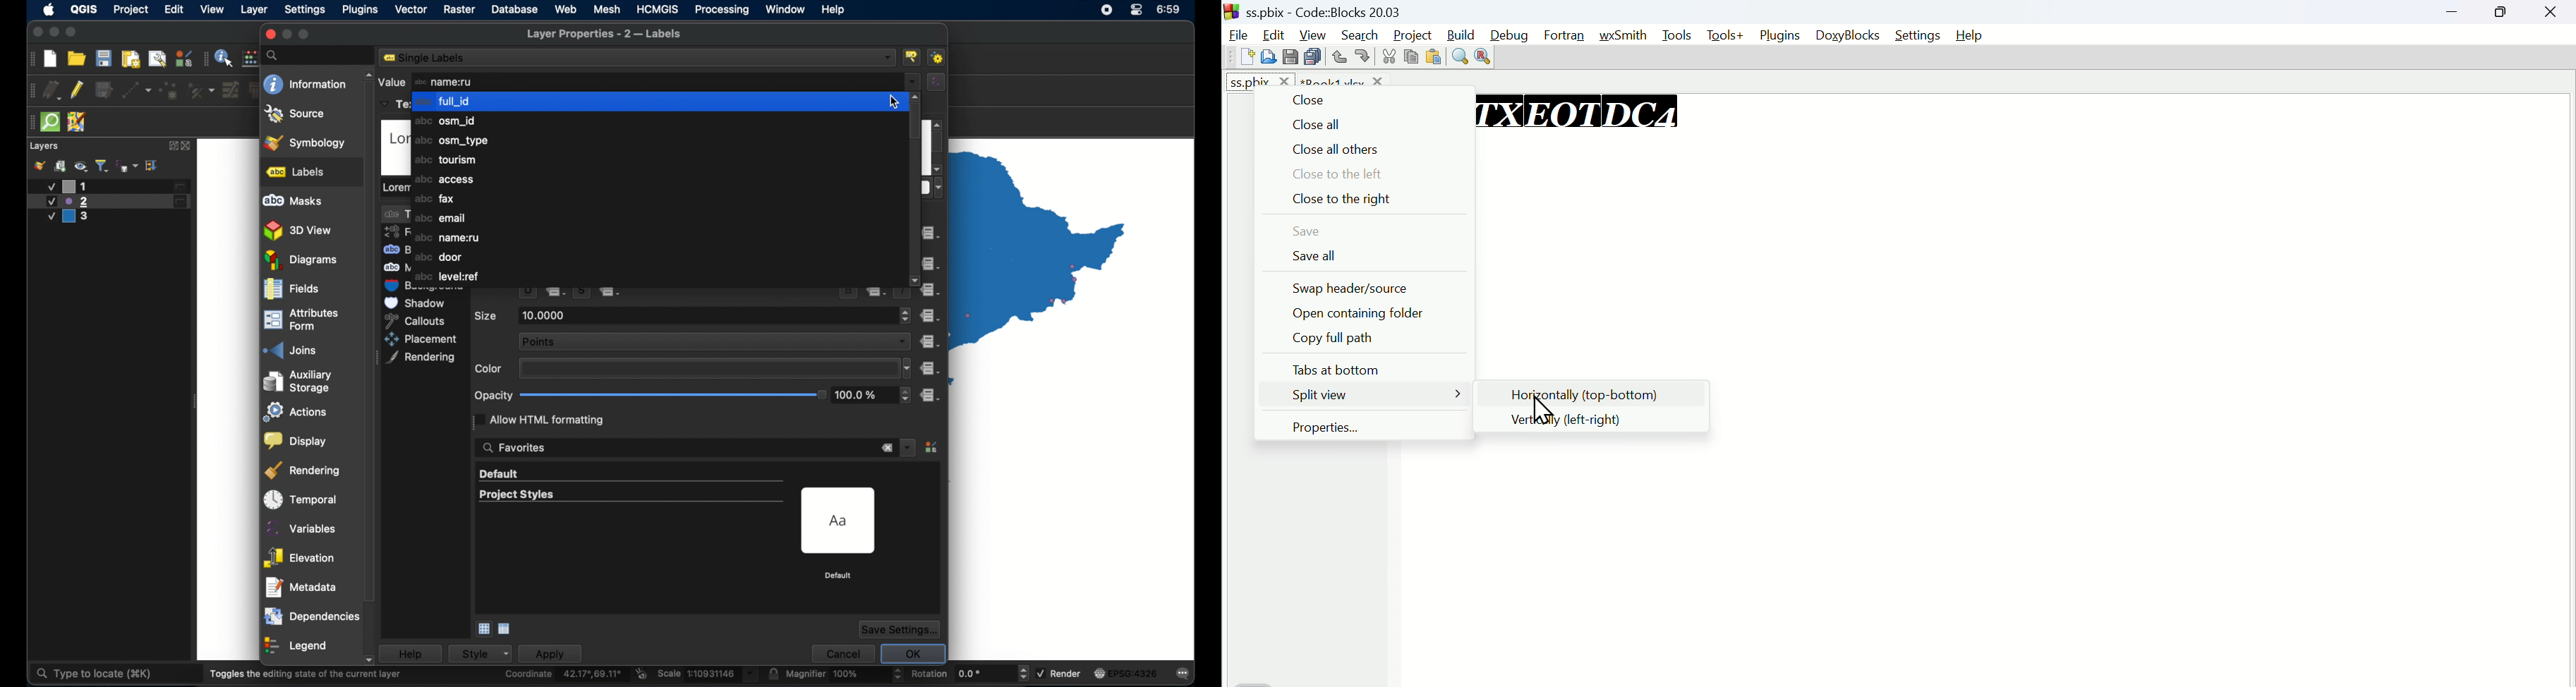 This screenshot has width=2576, height=700. What do you see at coordinates (773, 674) in the screenshot?
I see `lock scale` at bounding box center [773, 674].